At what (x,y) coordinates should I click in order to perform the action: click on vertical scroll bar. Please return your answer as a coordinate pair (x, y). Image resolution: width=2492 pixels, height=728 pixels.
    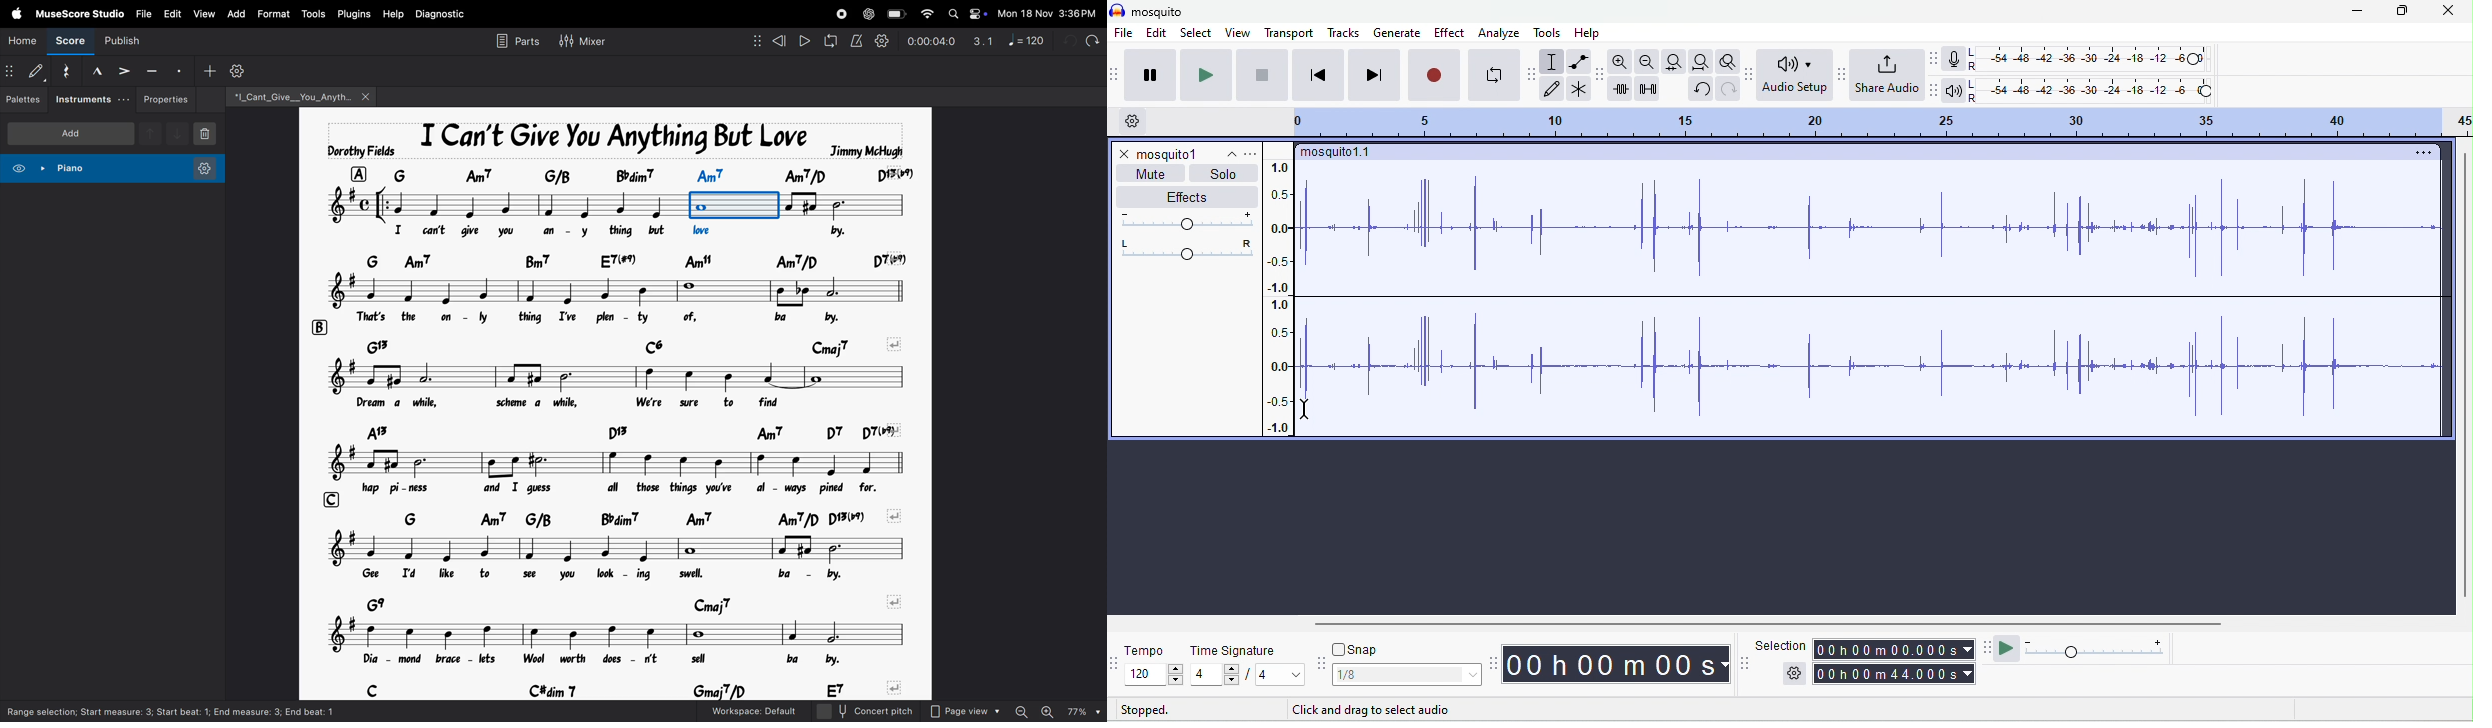
    Looking at the image, I should click on (2463, 377).